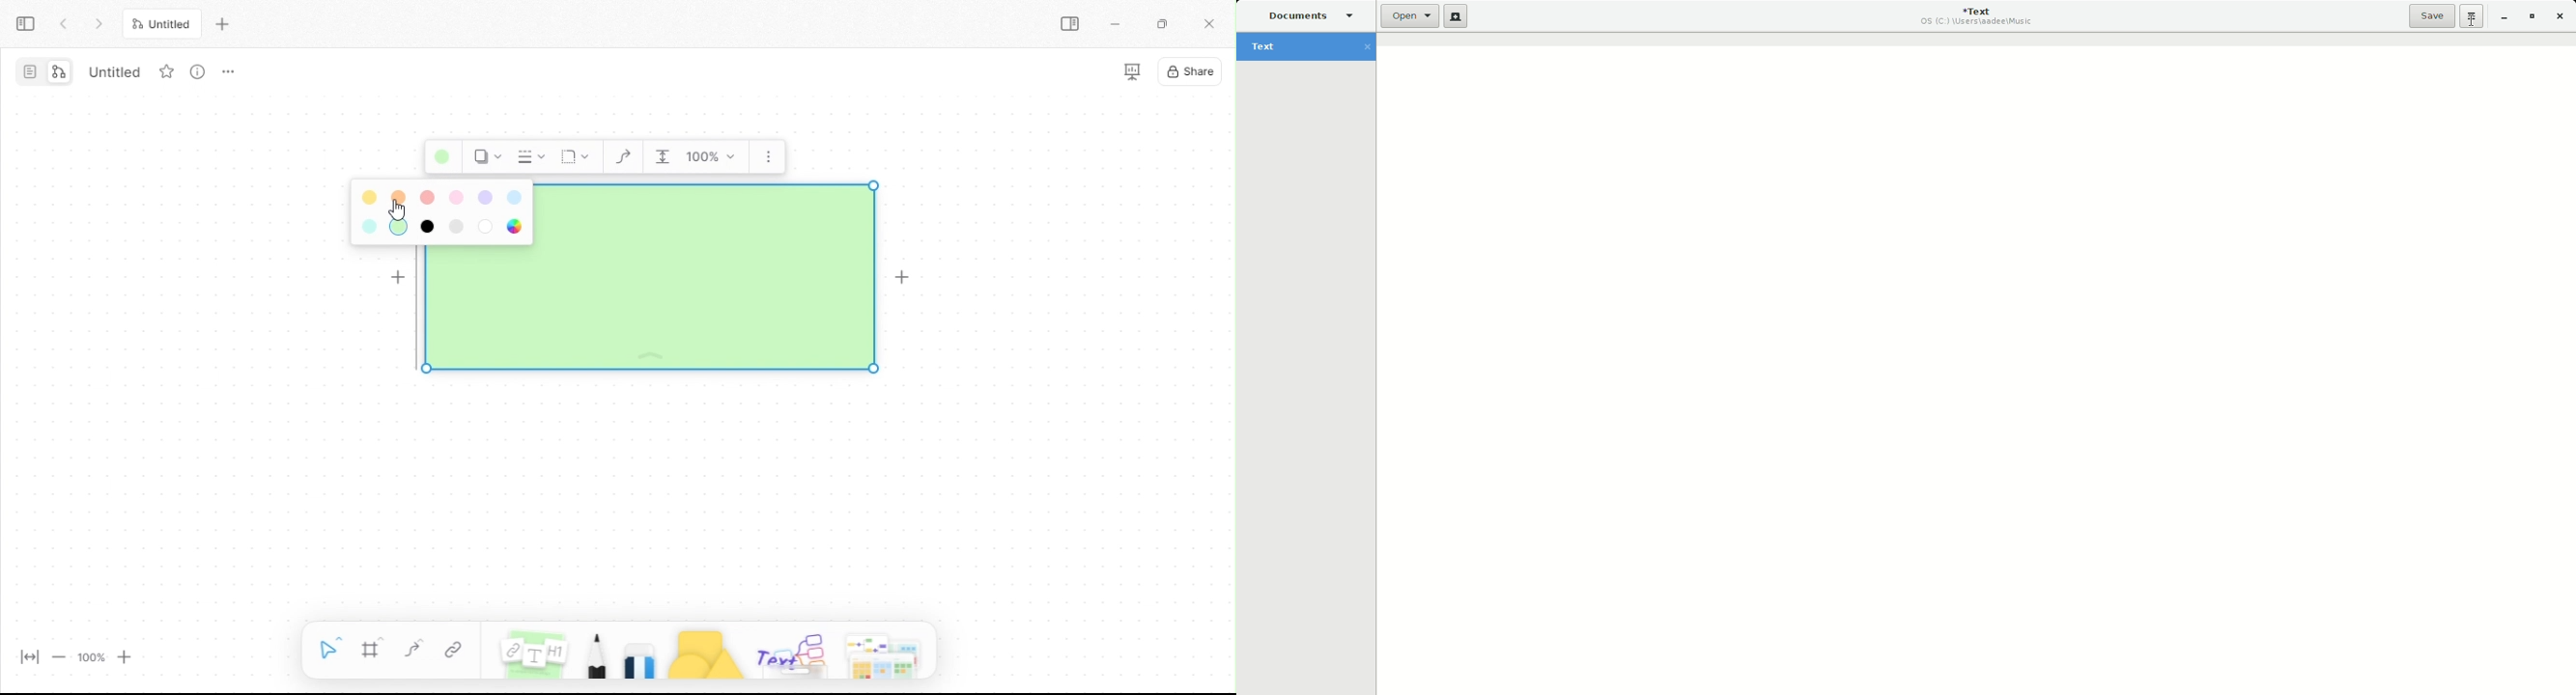 The image size is (2576, 700). What do you see at coordinates (126, 656) in the screenshot?
I see `zoom in` at bounding box center [126, 656].